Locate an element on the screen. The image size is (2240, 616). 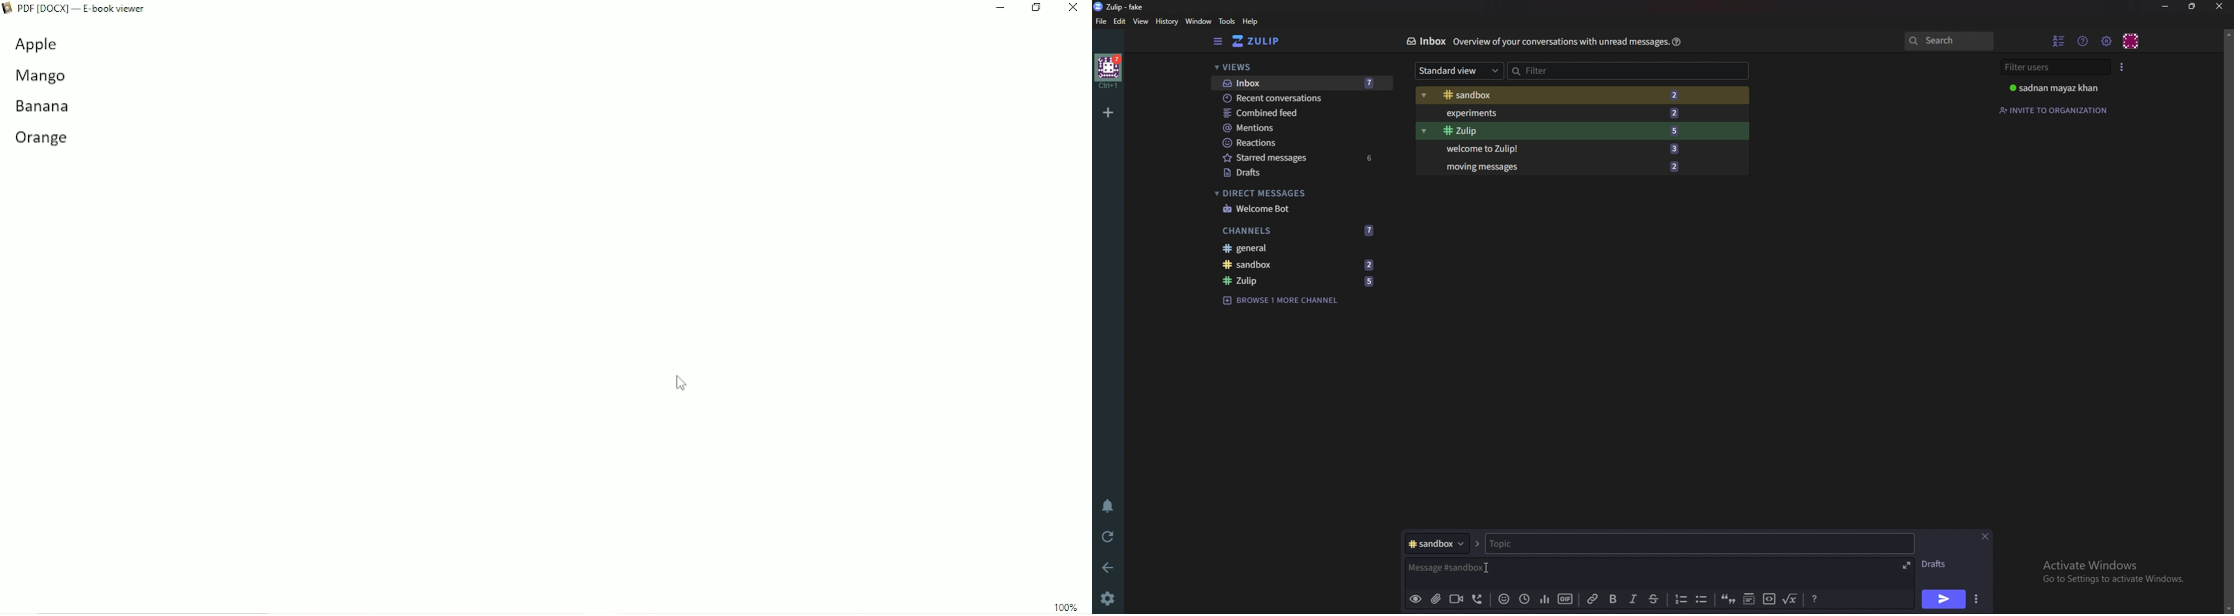
Inbox is located at coordinates (1425, 41).